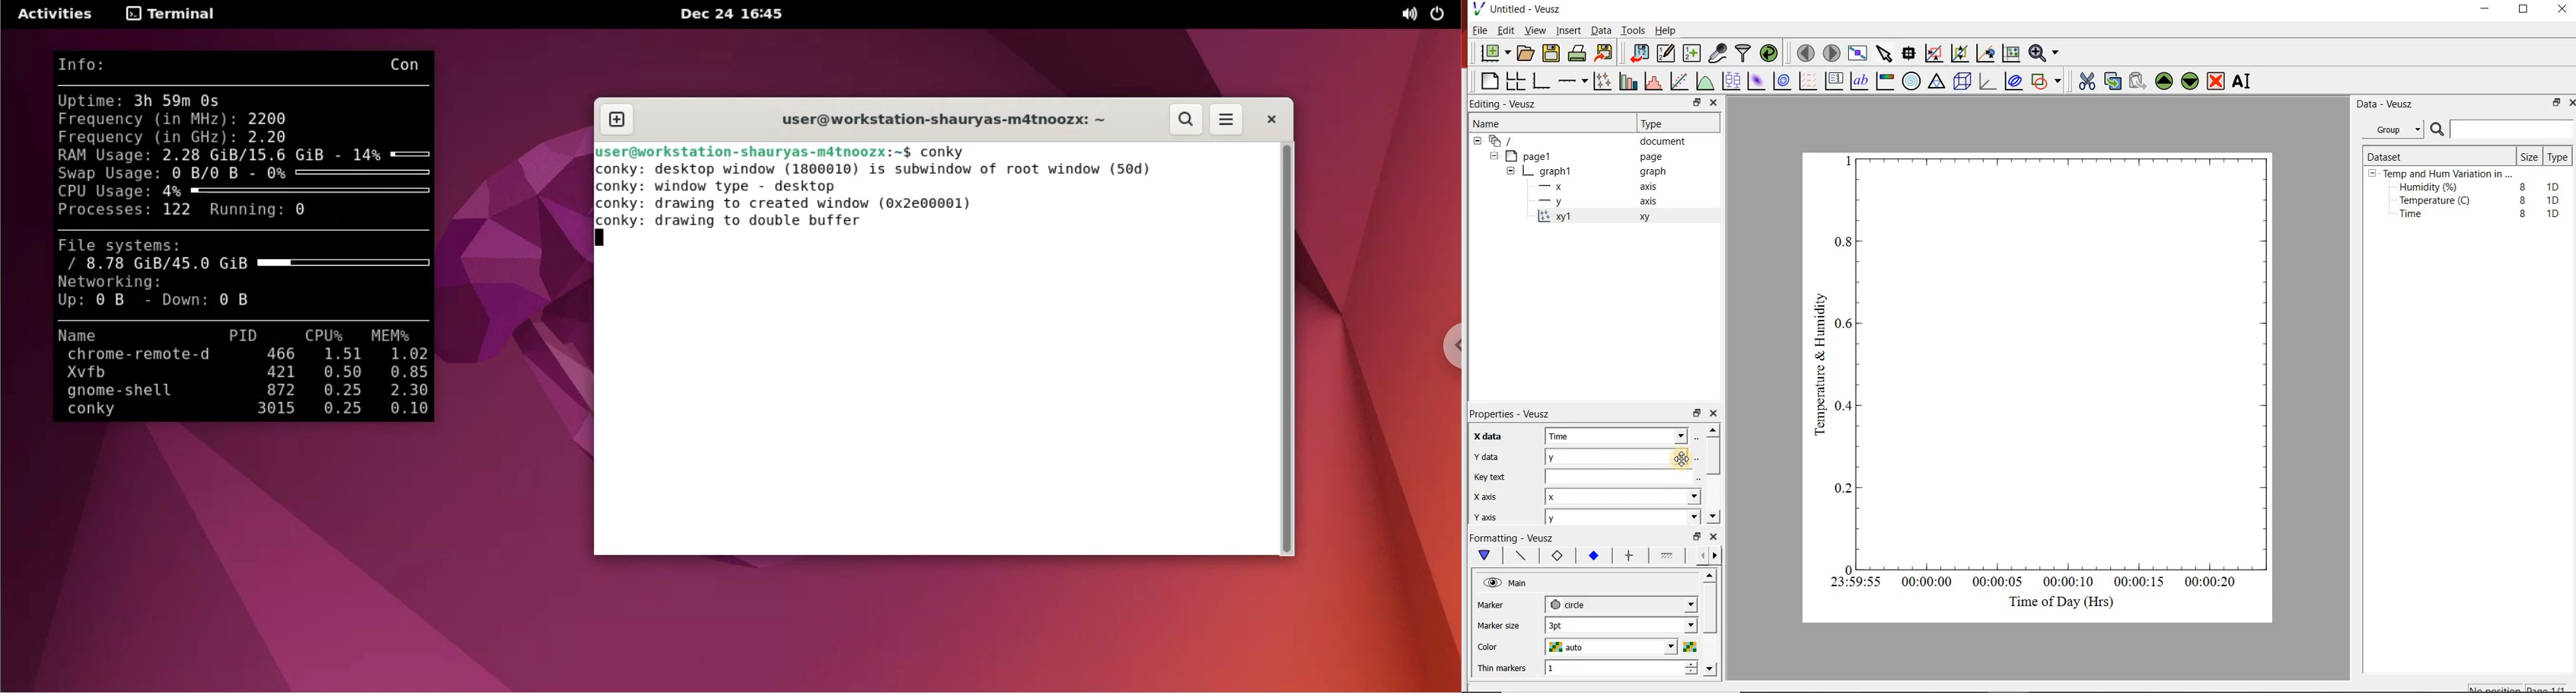 Image resolution: width=2576 pixels, height=700 pixels. Describe the element at coordinates (1655, 81) in the screenshot. I see `histogram of a dataset` at that location.